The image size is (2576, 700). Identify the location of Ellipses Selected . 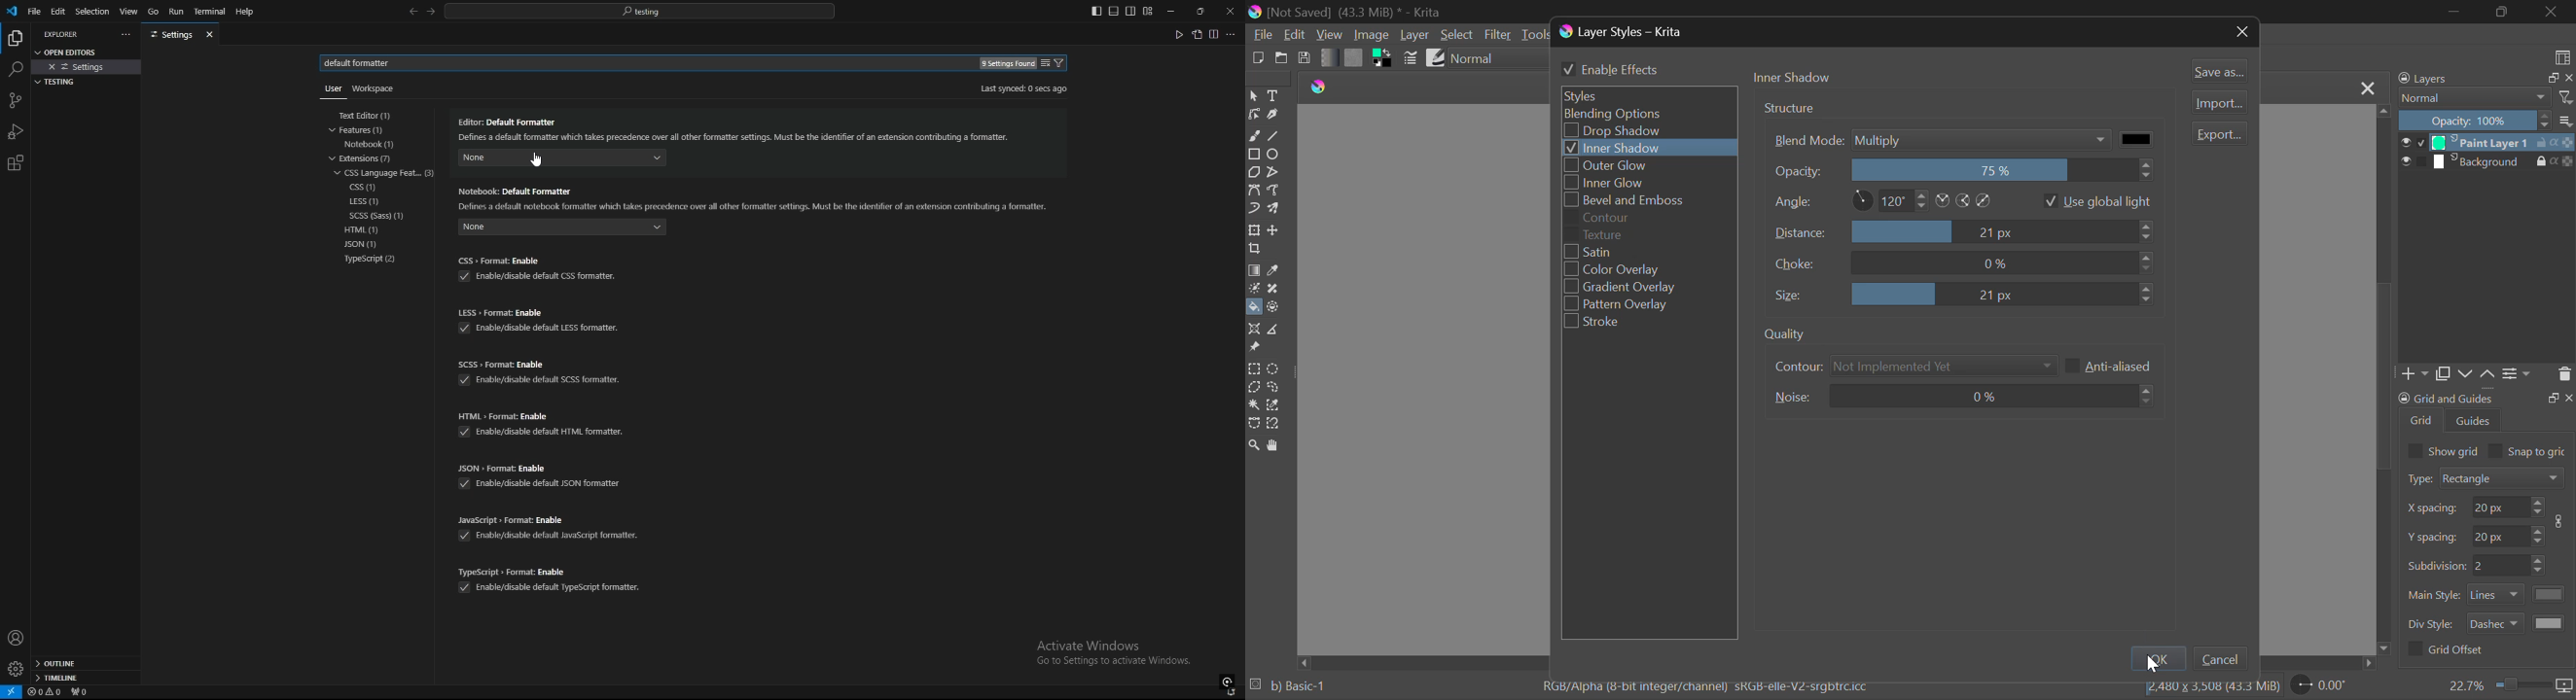
(1273, 154).